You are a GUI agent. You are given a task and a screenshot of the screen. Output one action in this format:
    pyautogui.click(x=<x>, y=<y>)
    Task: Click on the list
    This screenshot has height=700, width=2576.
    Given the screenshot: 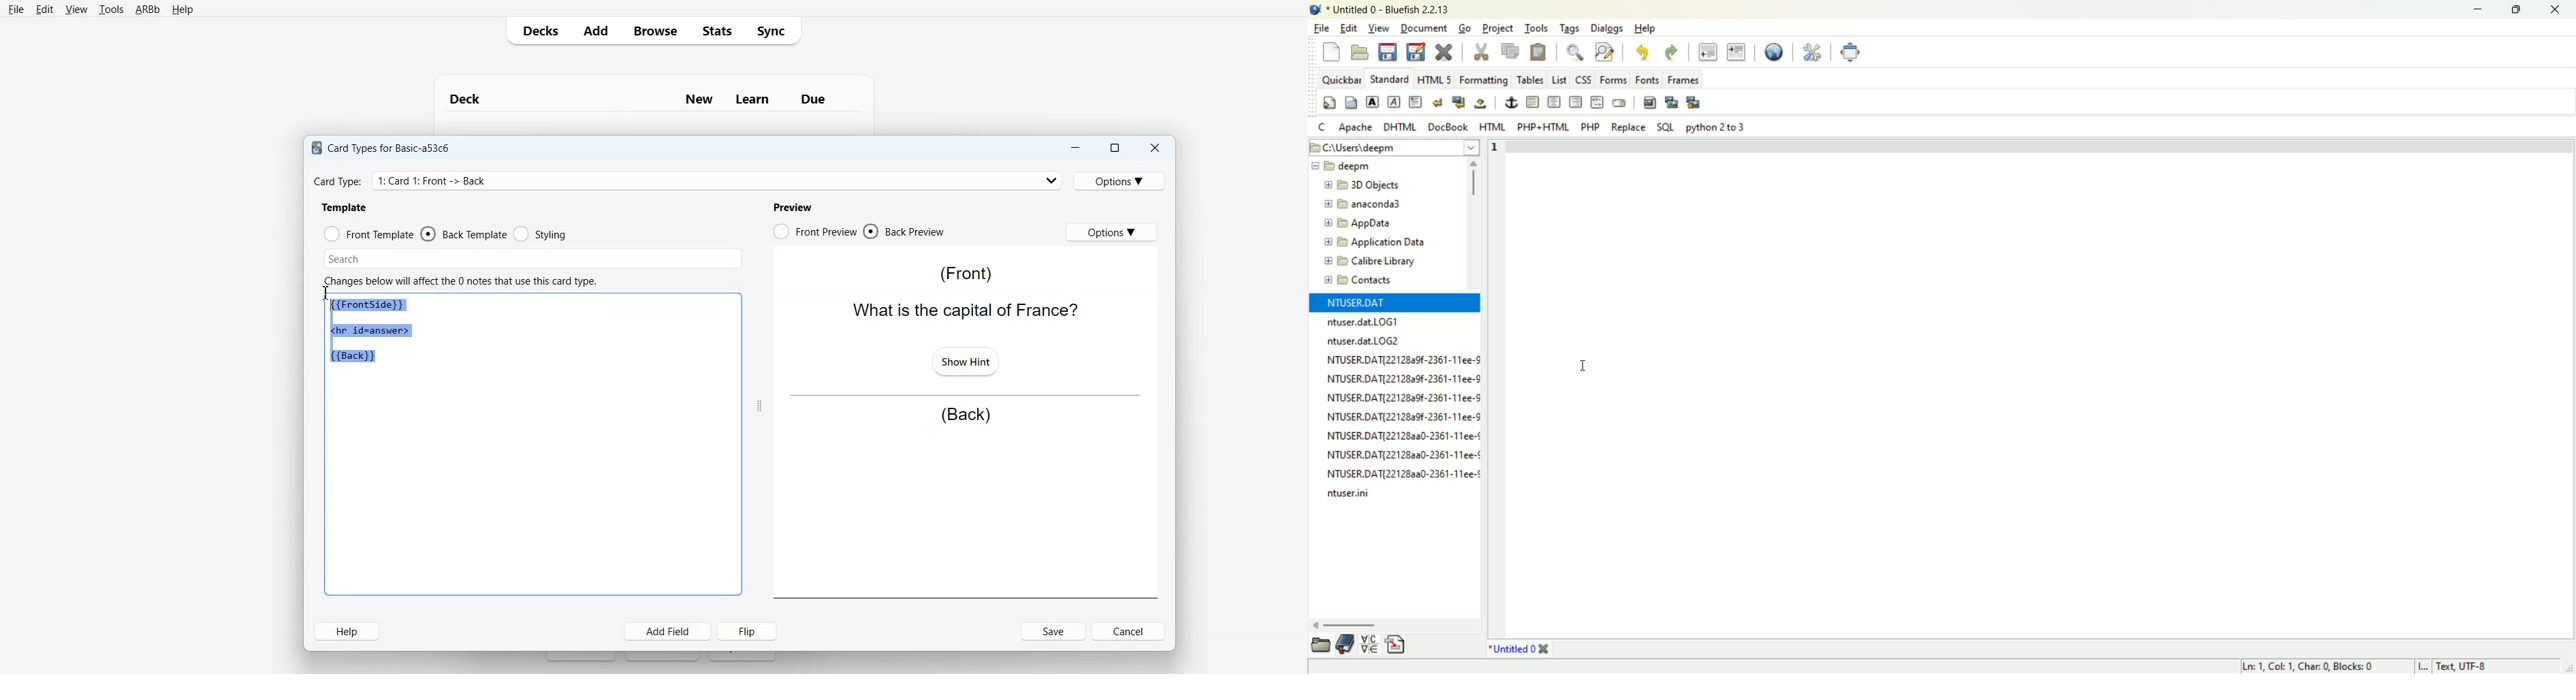 What is the action you would take?
    pyautogui.click(x=1559, y=80)
    